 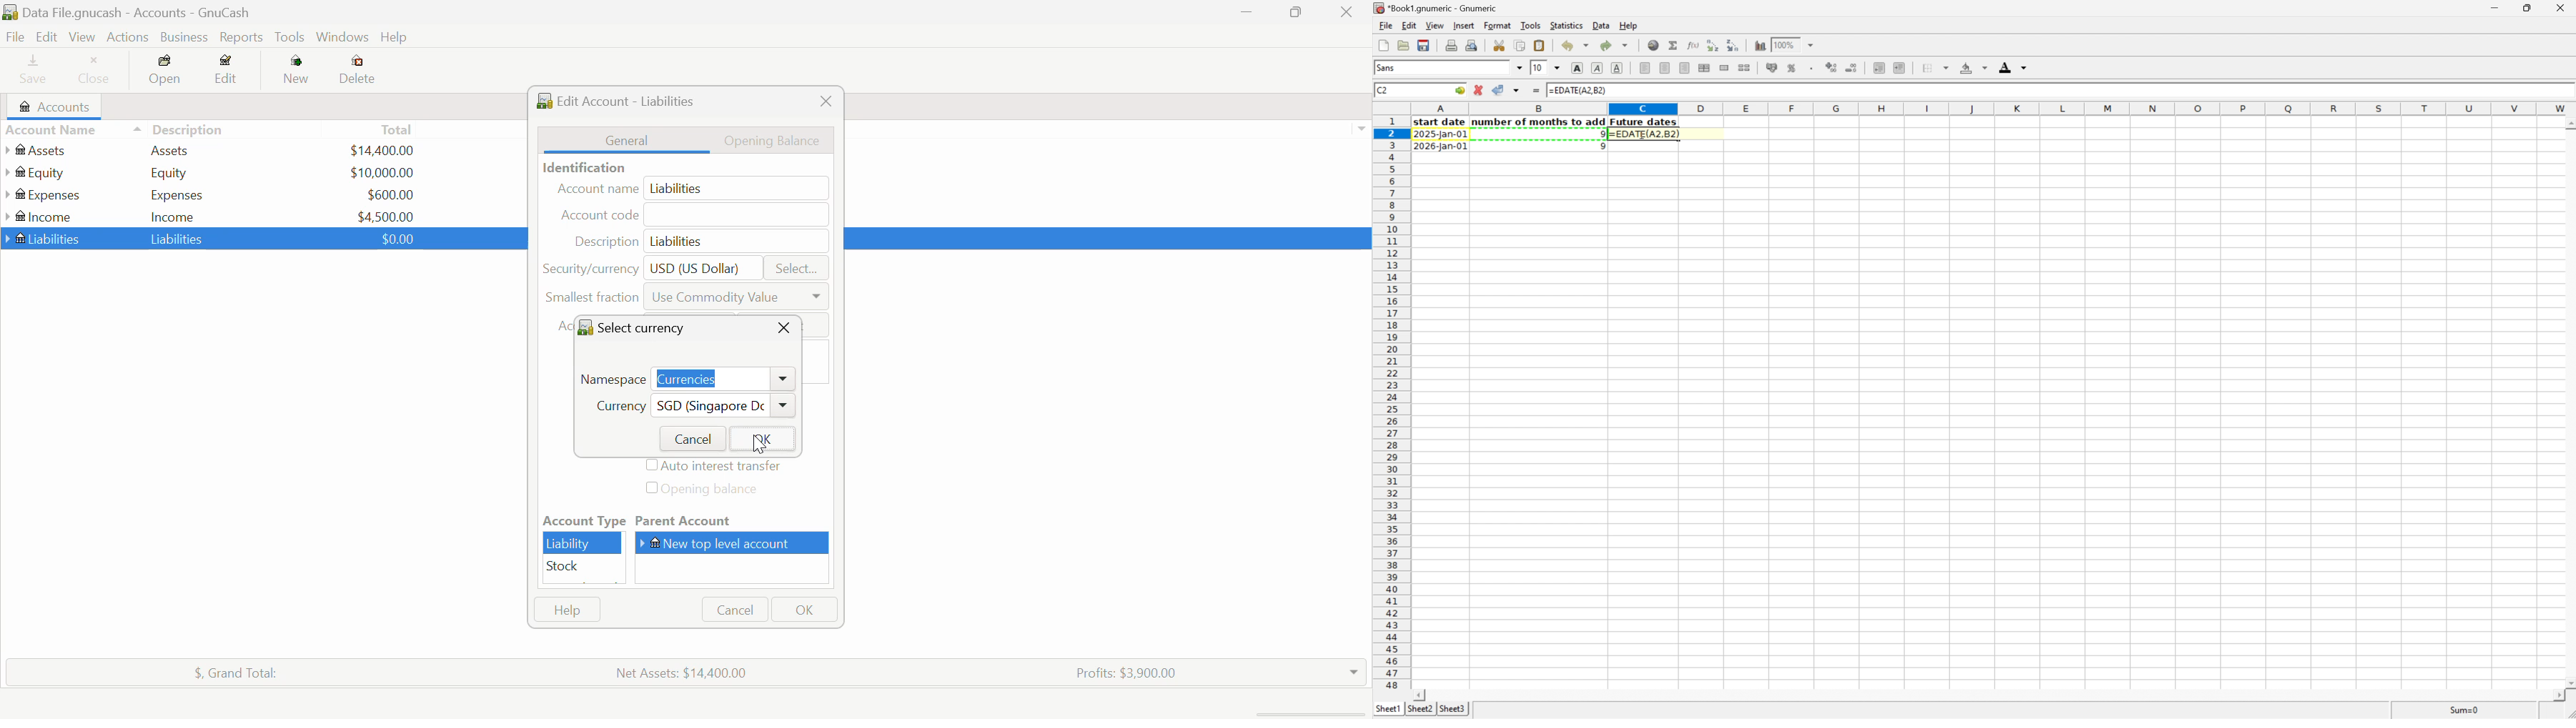 What do you see at coordinates (686, 377) in the screenshot?
I see `Namespace: Currencies` at bounding box center [686, 377].